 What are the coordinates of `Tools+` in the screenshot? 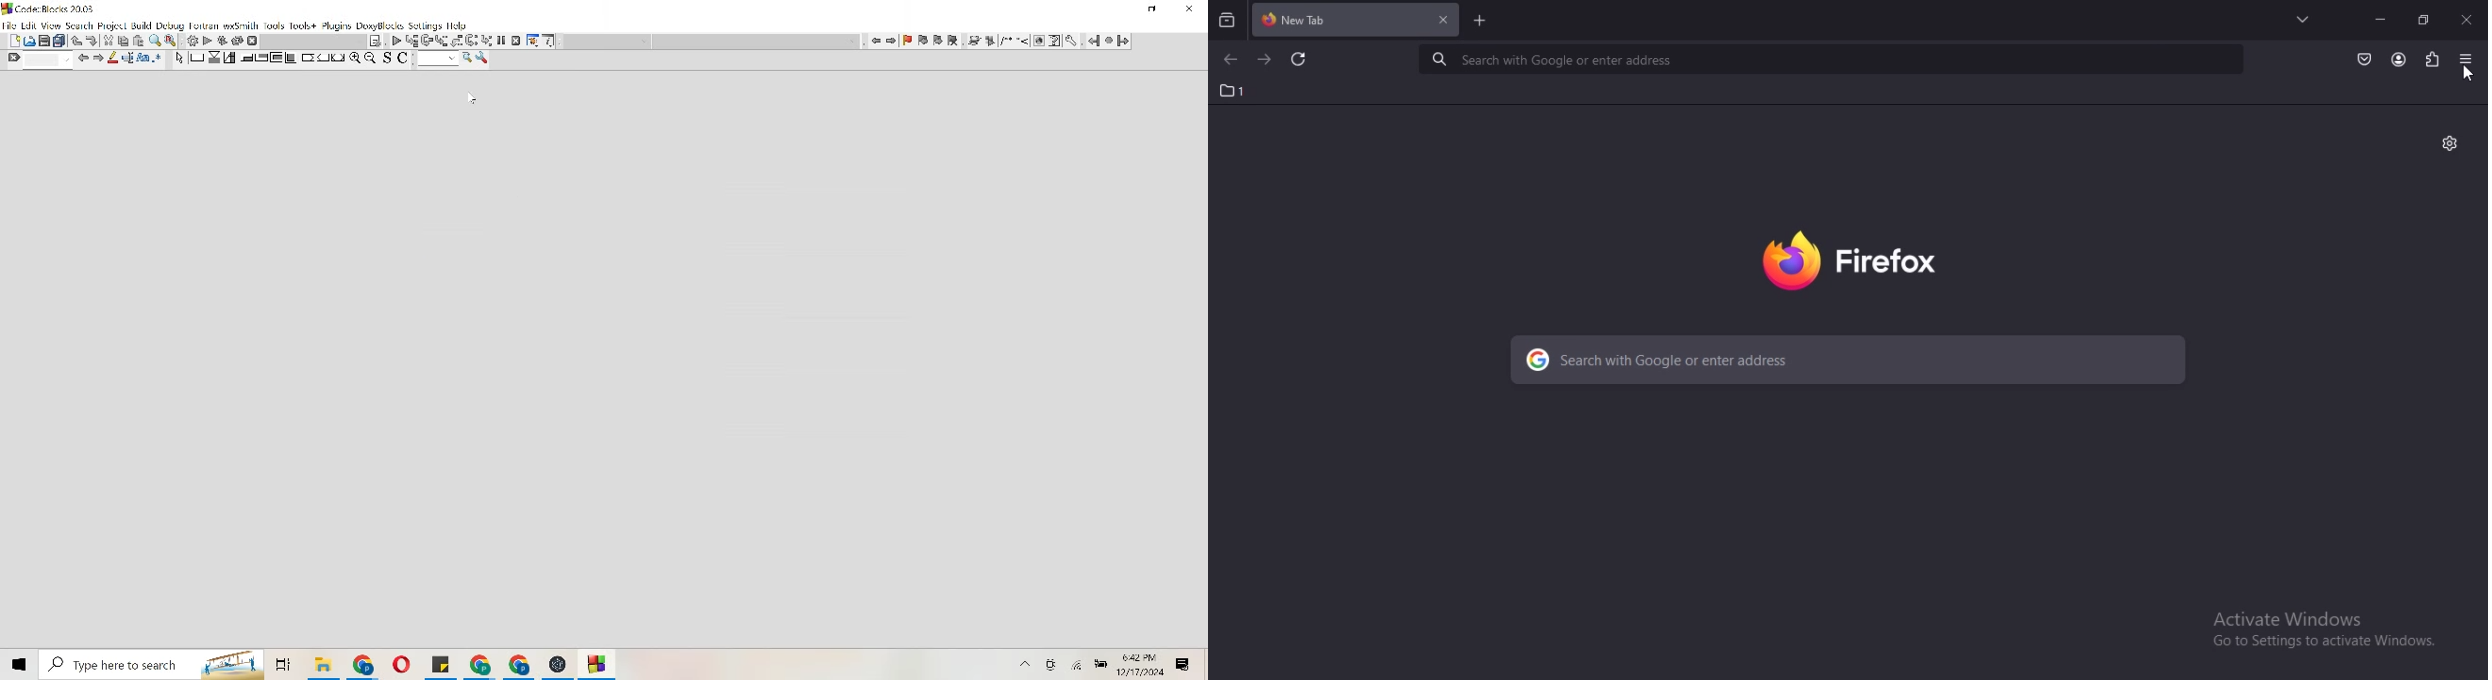 It's located at (303, 26).